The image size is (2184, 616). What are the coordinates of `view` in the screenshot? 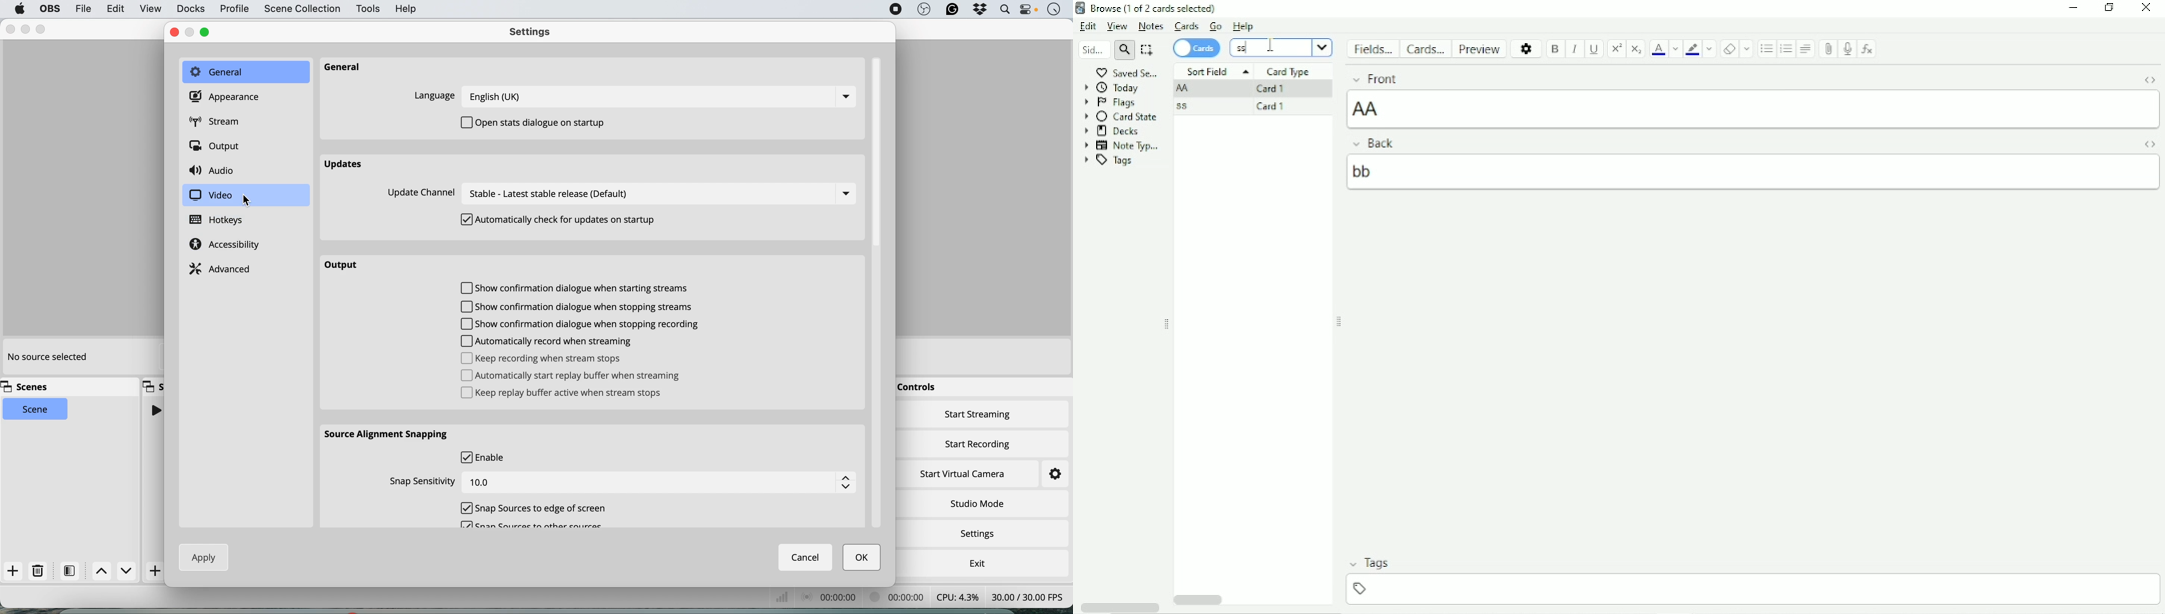 It's located at (151, 10).